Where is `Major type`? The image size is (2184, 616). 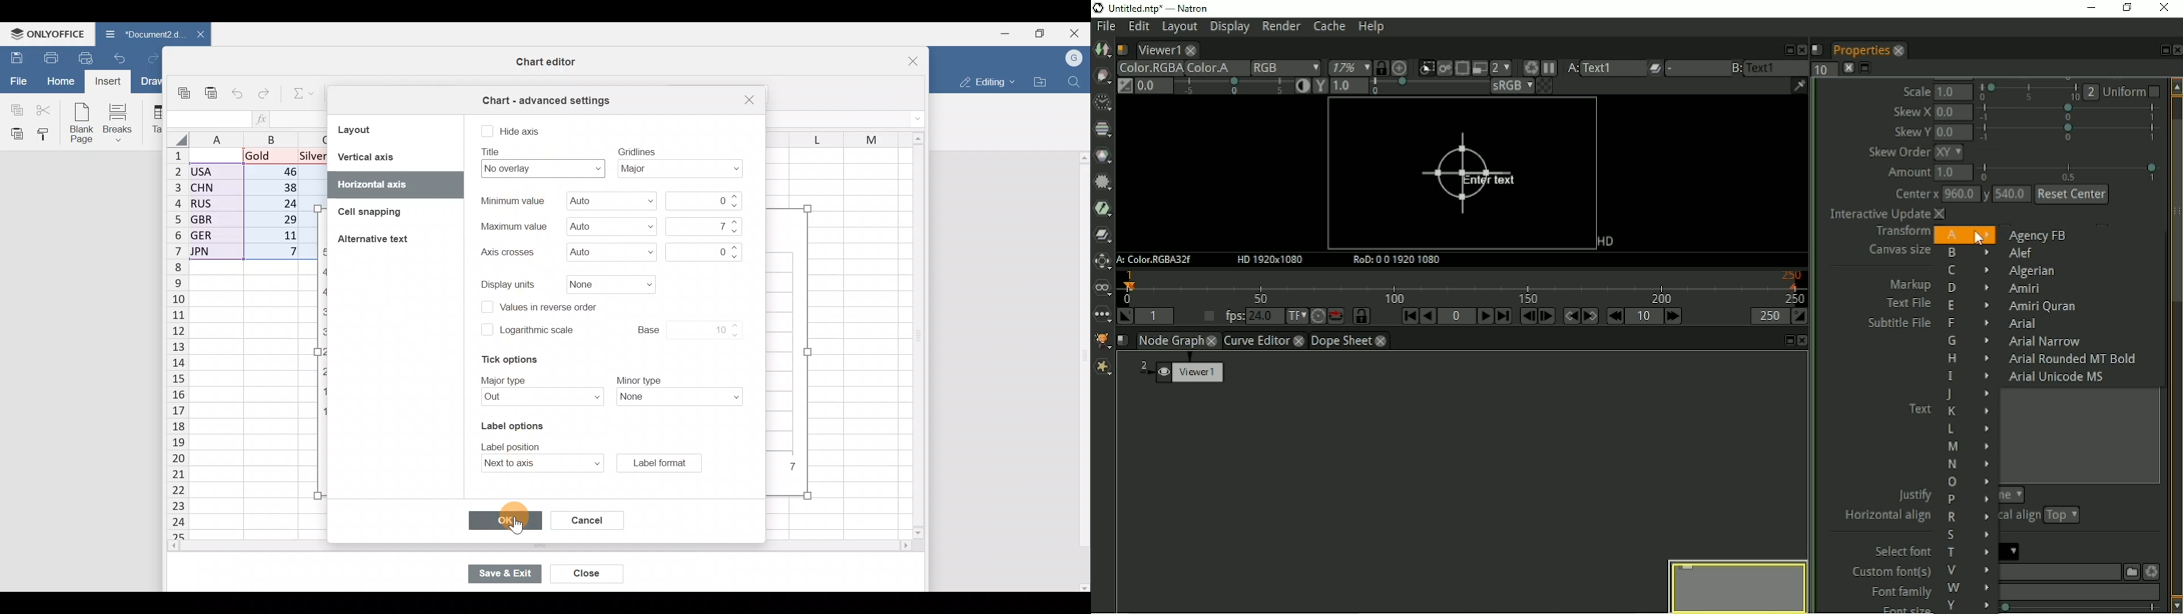
Major type is located at coordinates (536, 399).